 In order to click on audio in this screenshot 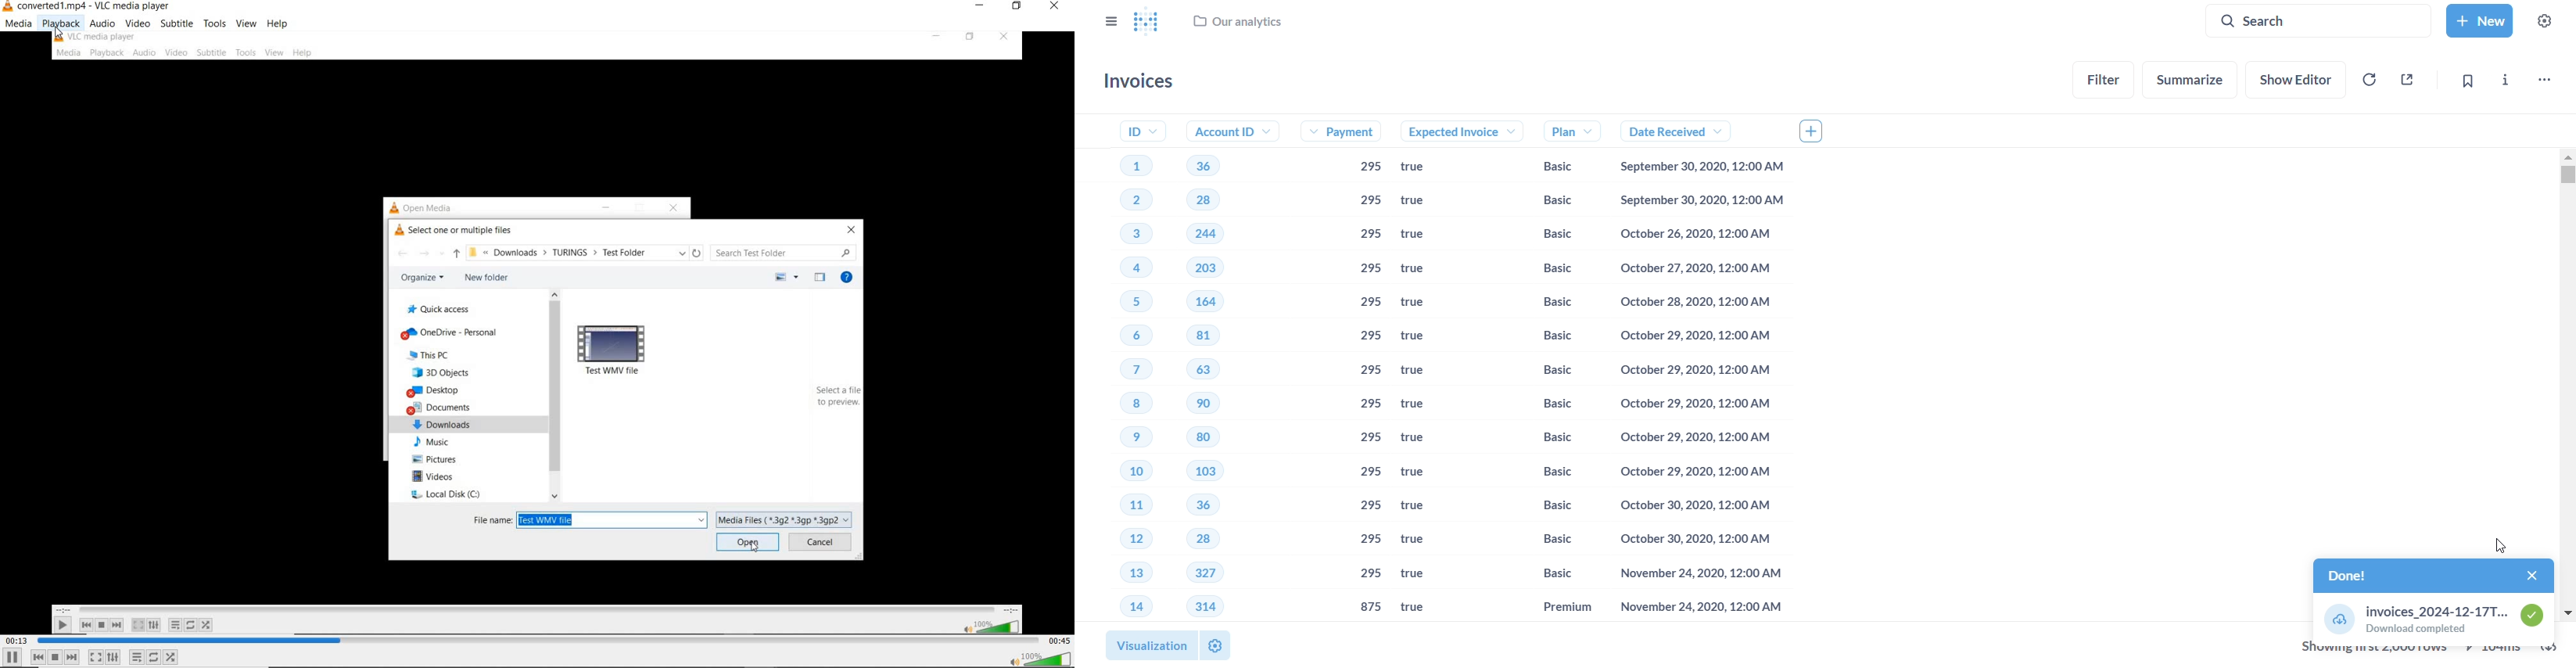, I will do `click(102, 24)`.